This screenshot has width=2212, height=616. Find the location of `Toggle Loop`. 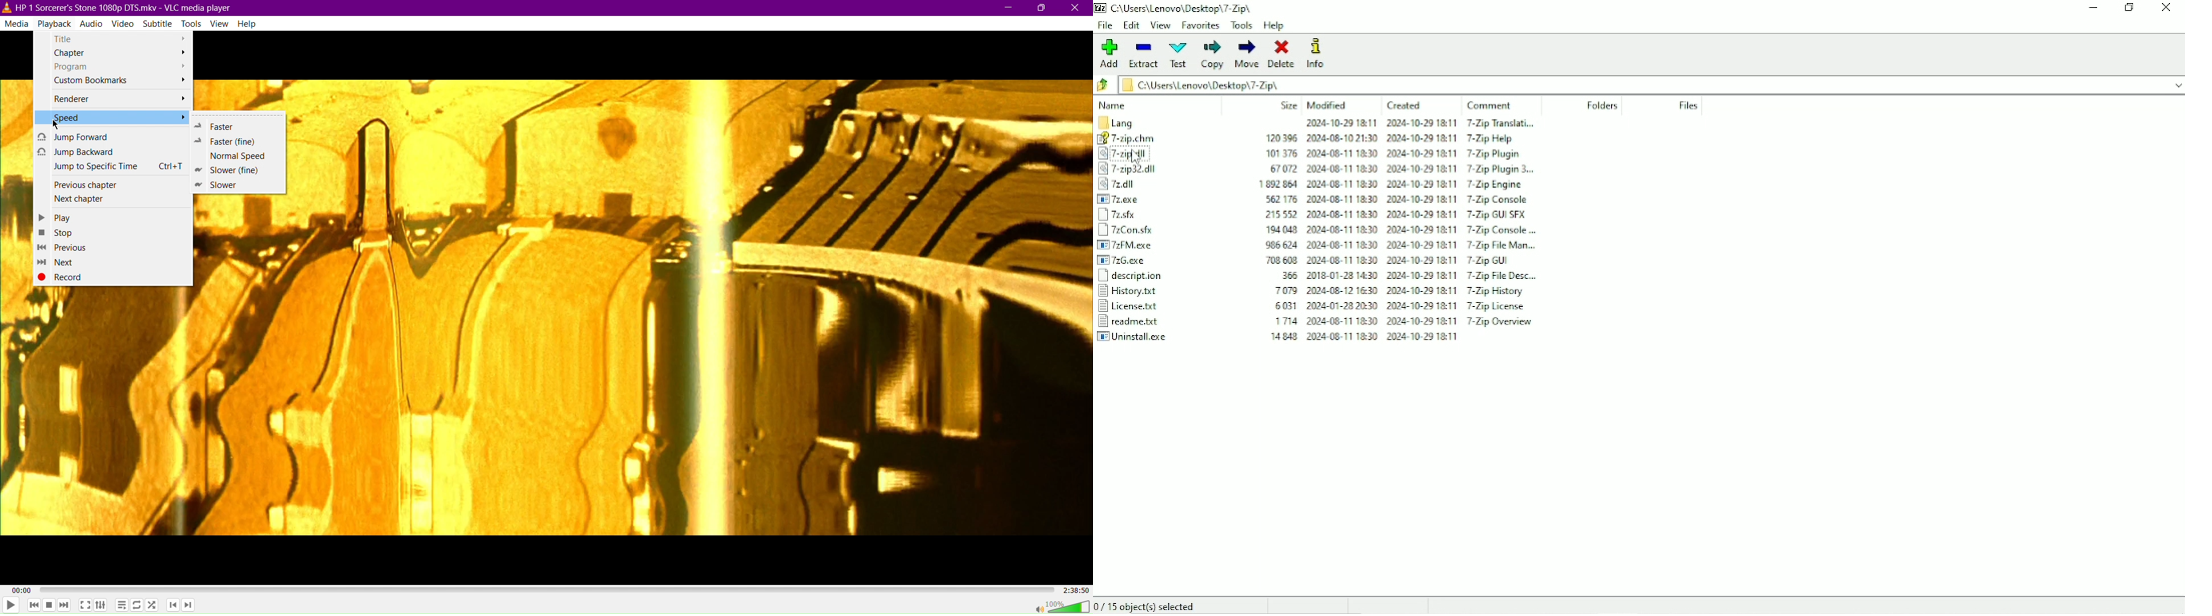

Toggle Loop is located at coordinates (137, 605).